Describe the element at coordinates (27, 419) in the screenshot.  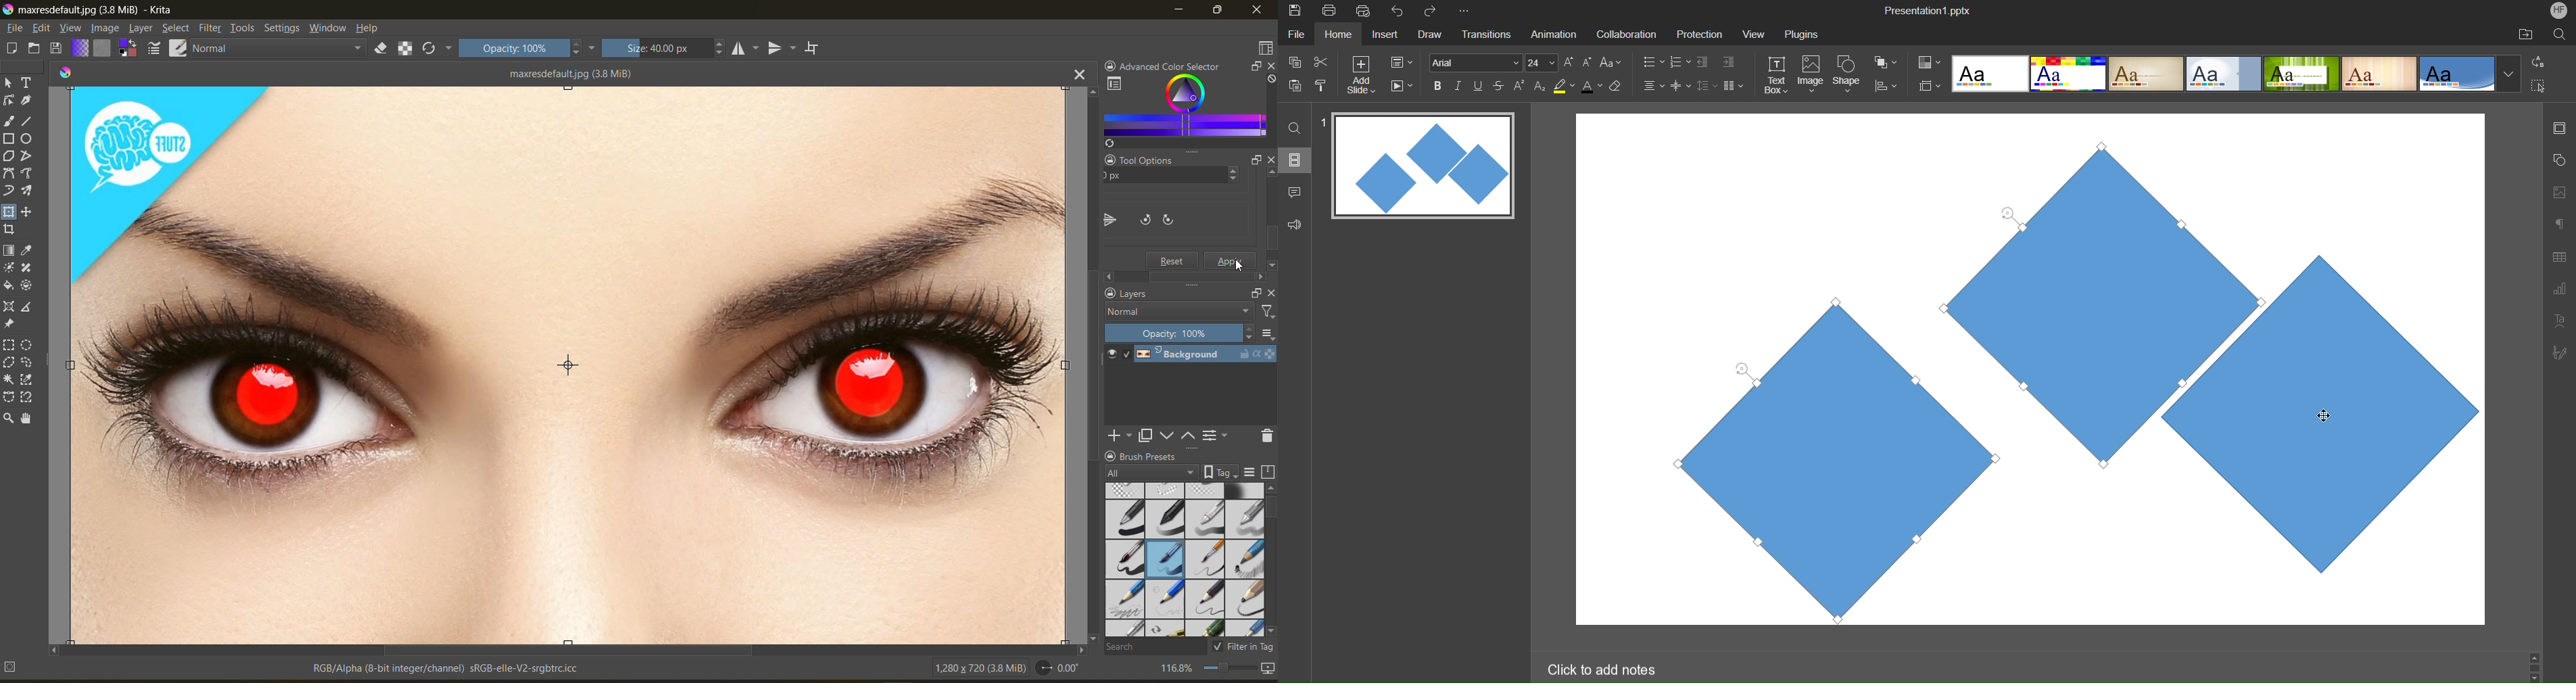
I see `tool` at that location.